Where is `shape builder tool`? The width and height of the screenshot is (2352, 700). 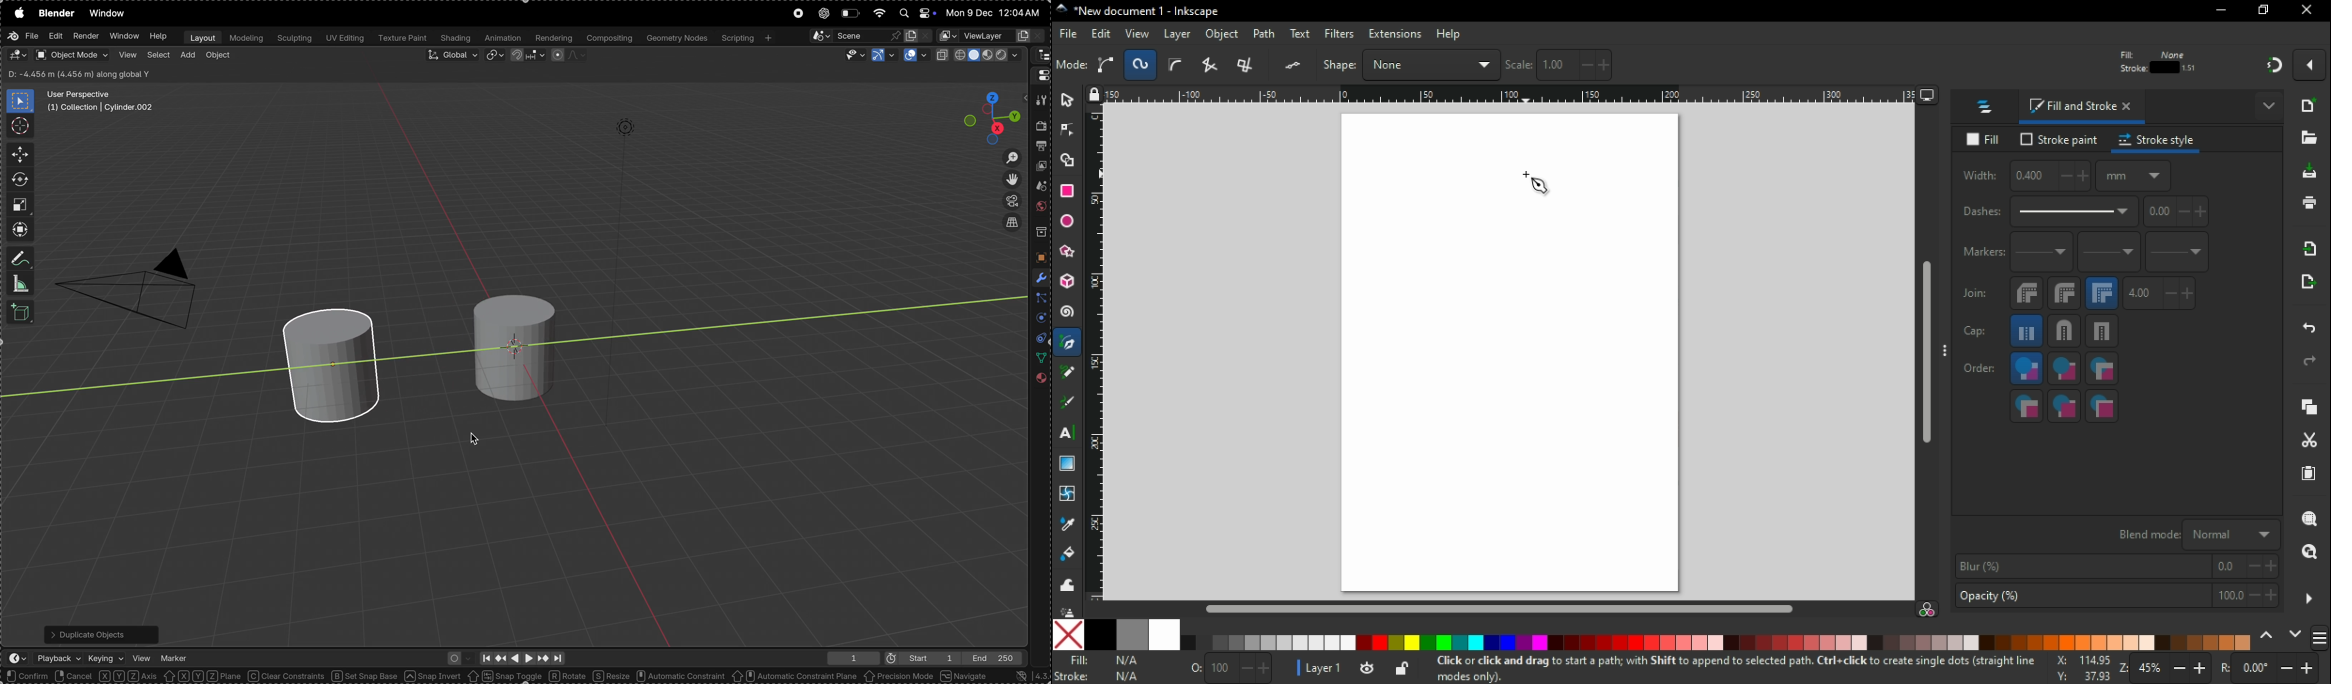
shape builder tool is located at coordinates (1070, 162).